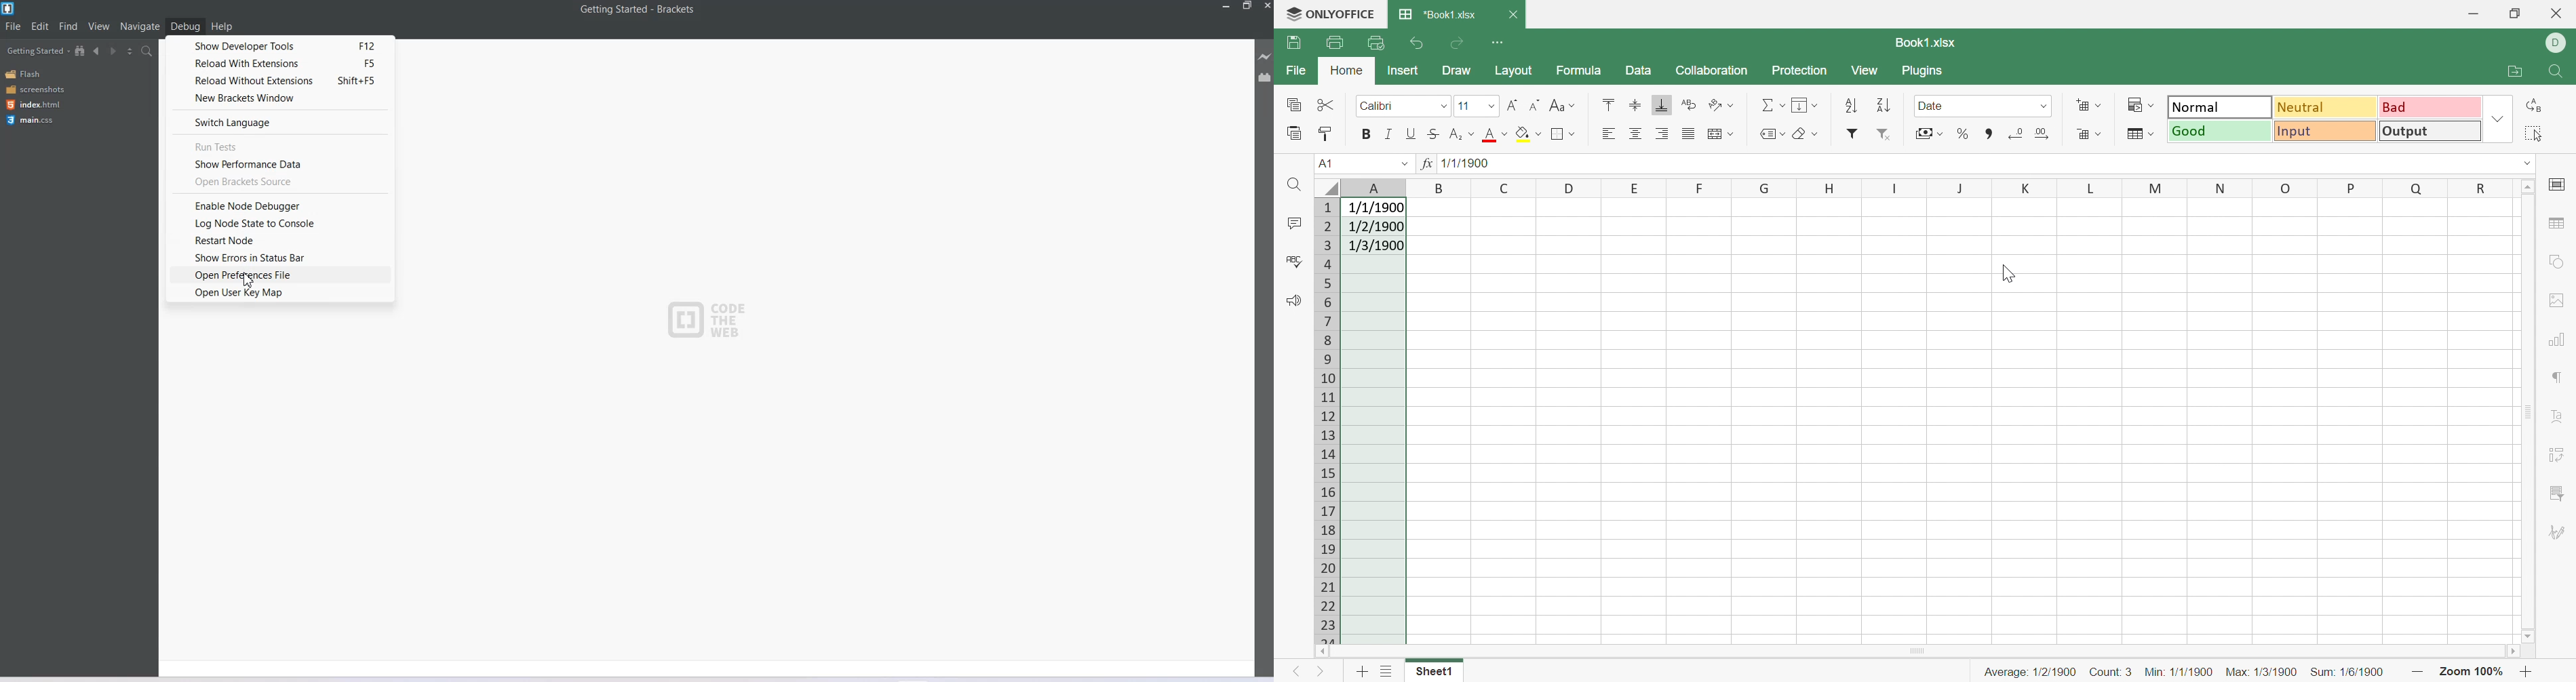 This screenshot has height=700, width=2576. What do you see at coordinates (2221, 106) in the screenshot?
I see `Normal` at bounding box center [2221, 106].